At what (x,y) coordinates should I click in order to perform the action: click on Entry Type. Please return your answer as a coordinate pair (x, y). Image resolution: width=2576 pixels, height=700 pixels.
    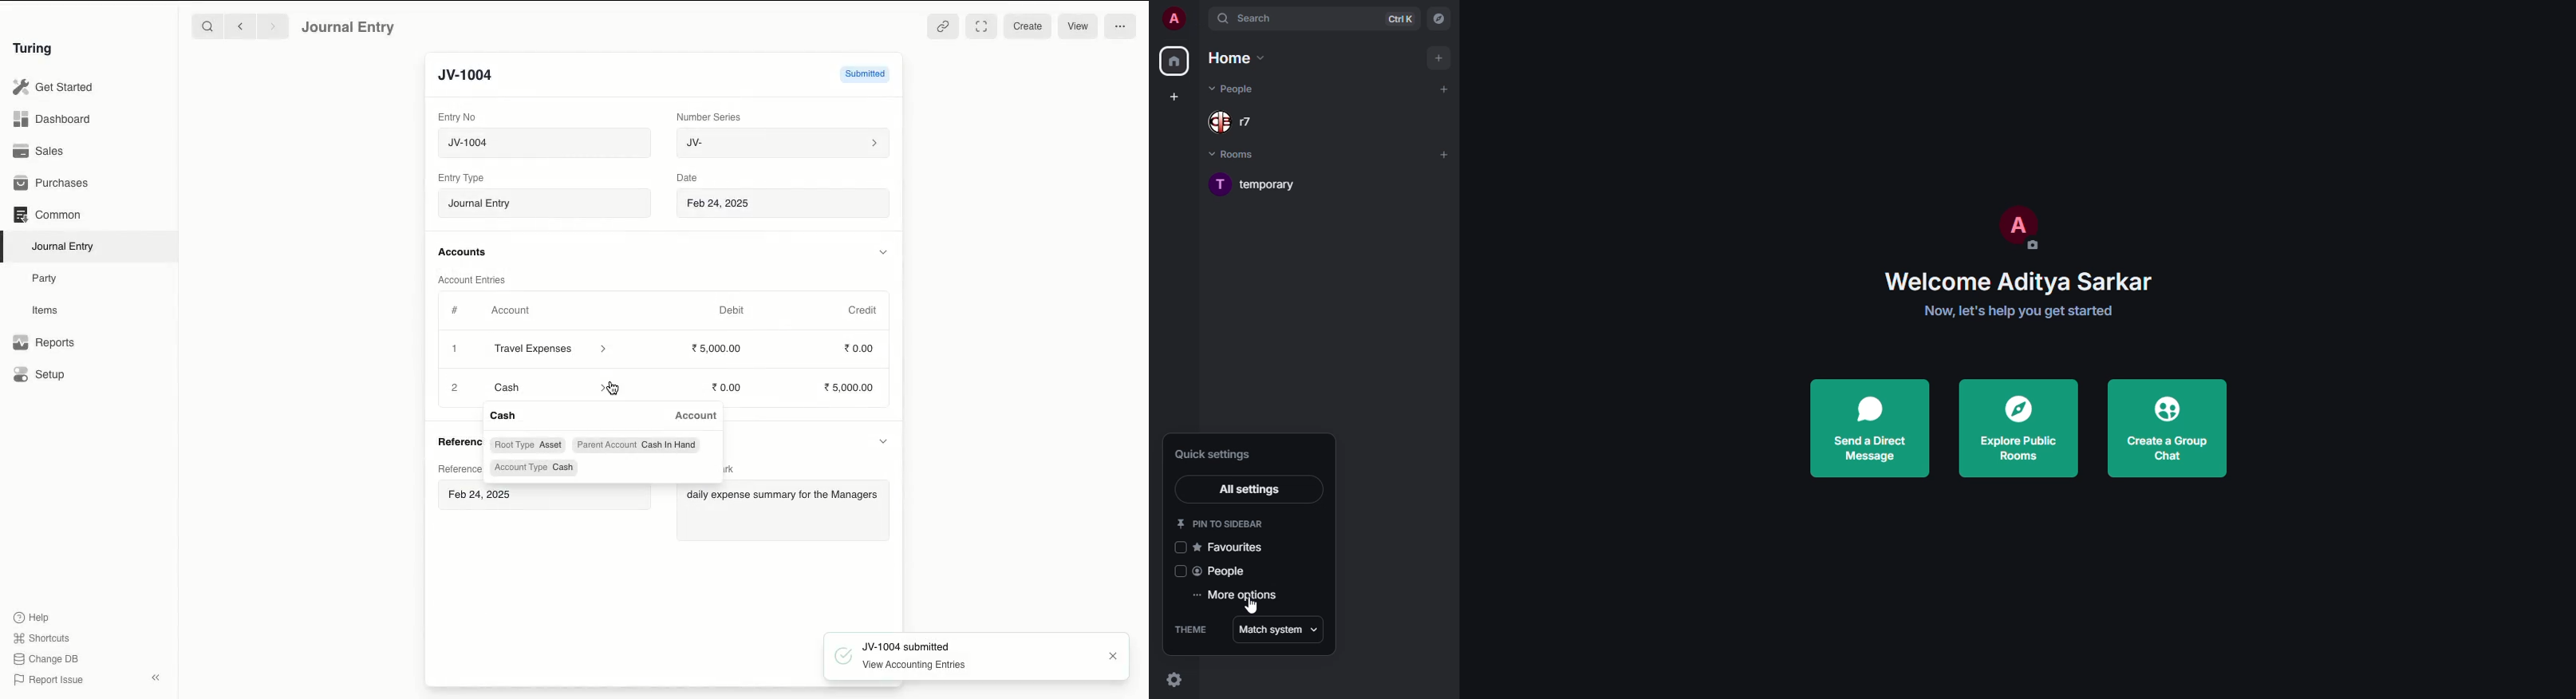
    Looking at the image, I should click on (461, 178).